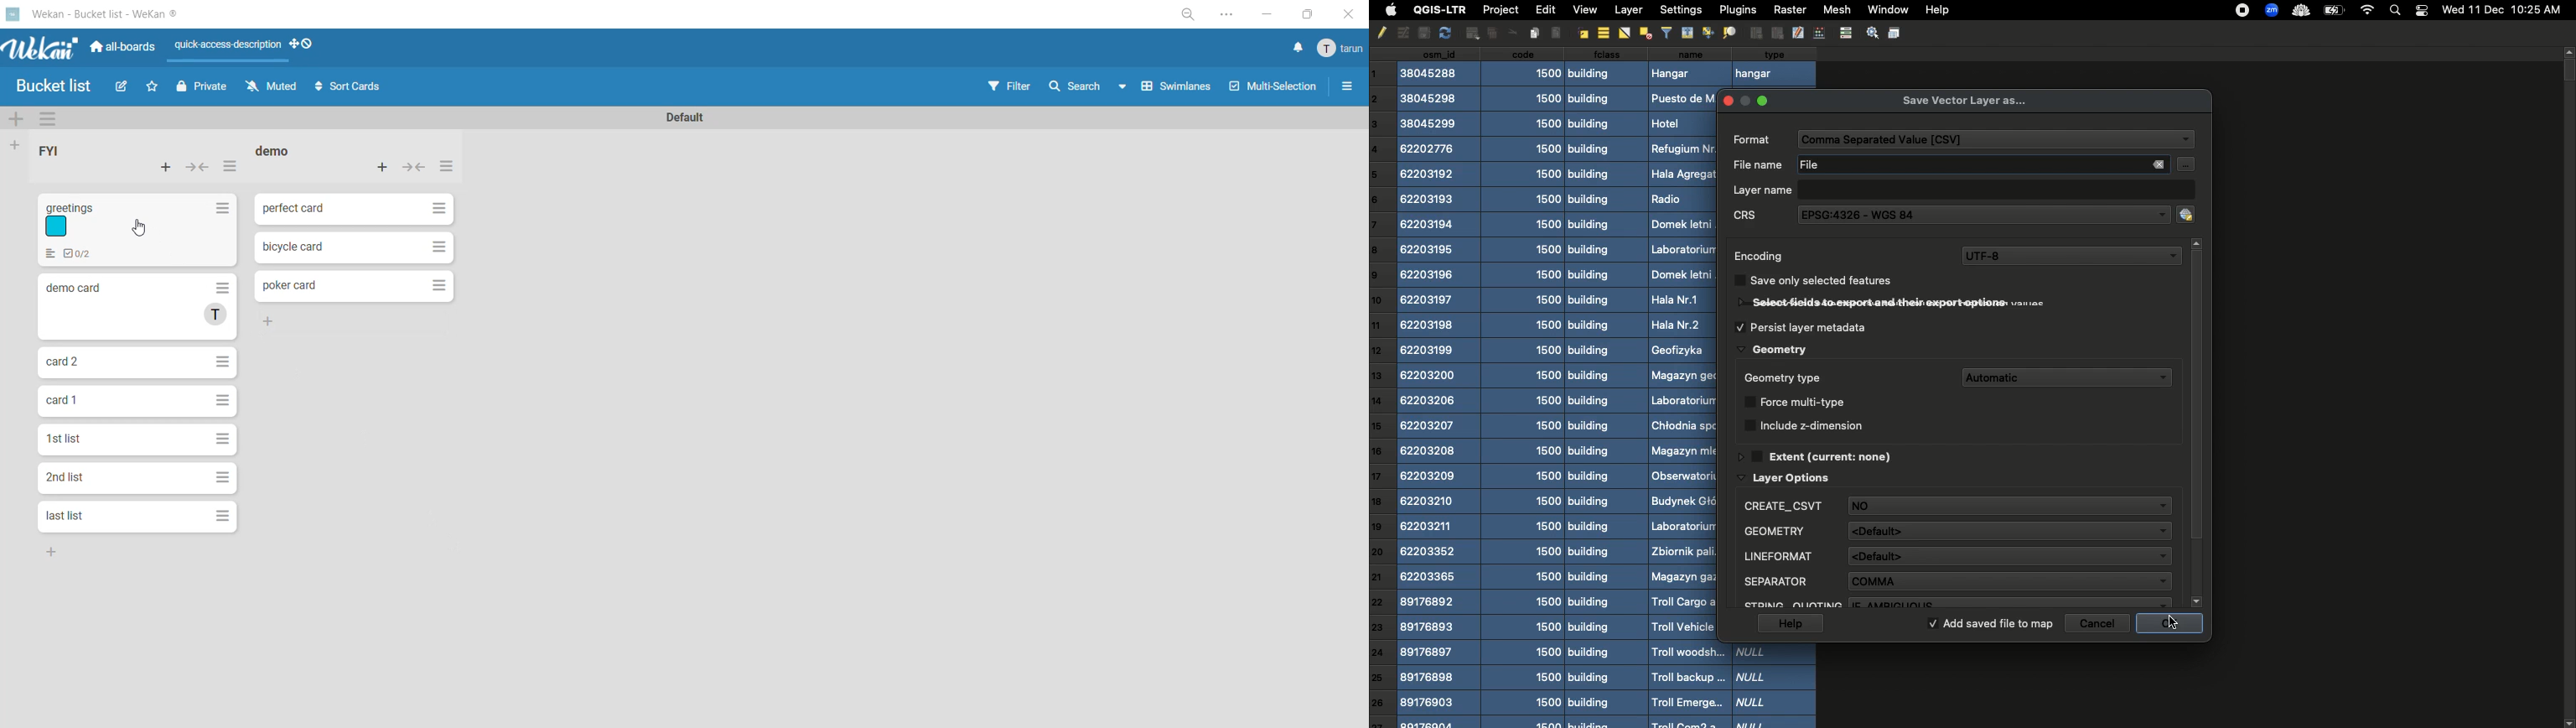 This screenshot has height=728, width=2576. What do you see at coordinates (449, 170) in the screenshot?
I see `list actions` at bounding box center [449, 170].